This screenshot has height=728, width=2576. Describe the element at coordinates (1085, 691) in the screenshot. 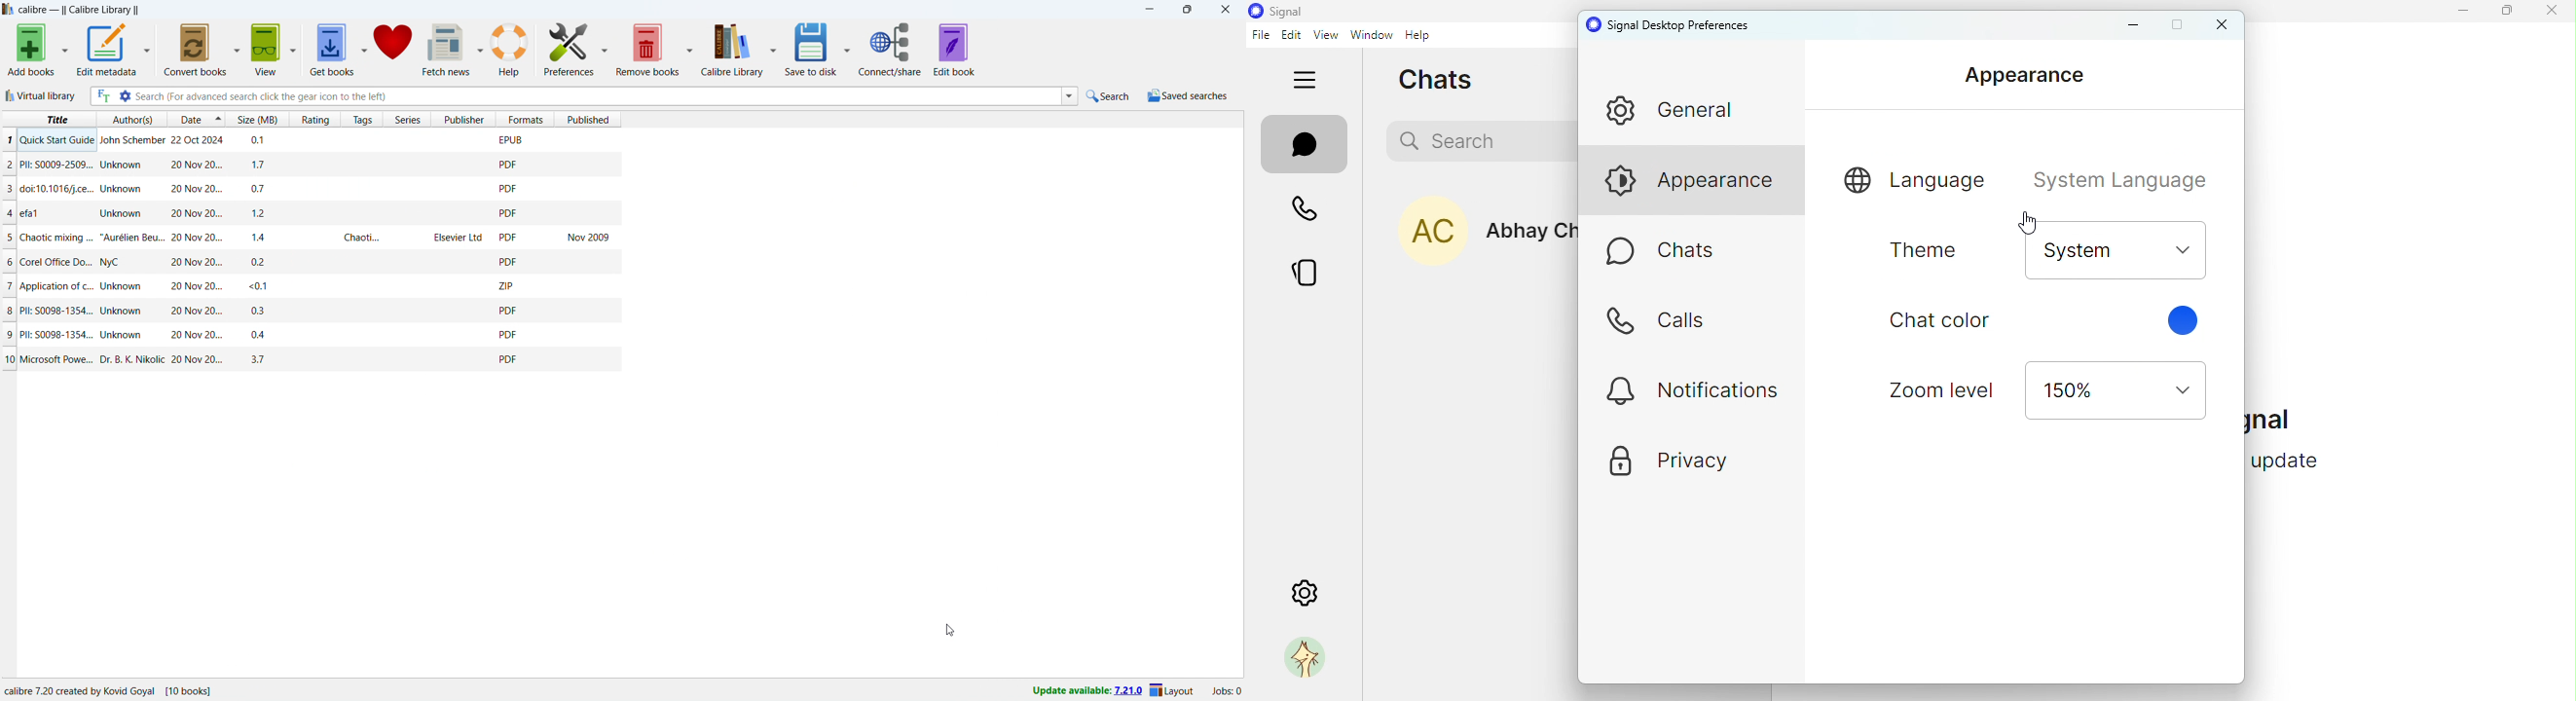

I see `update` at that location.